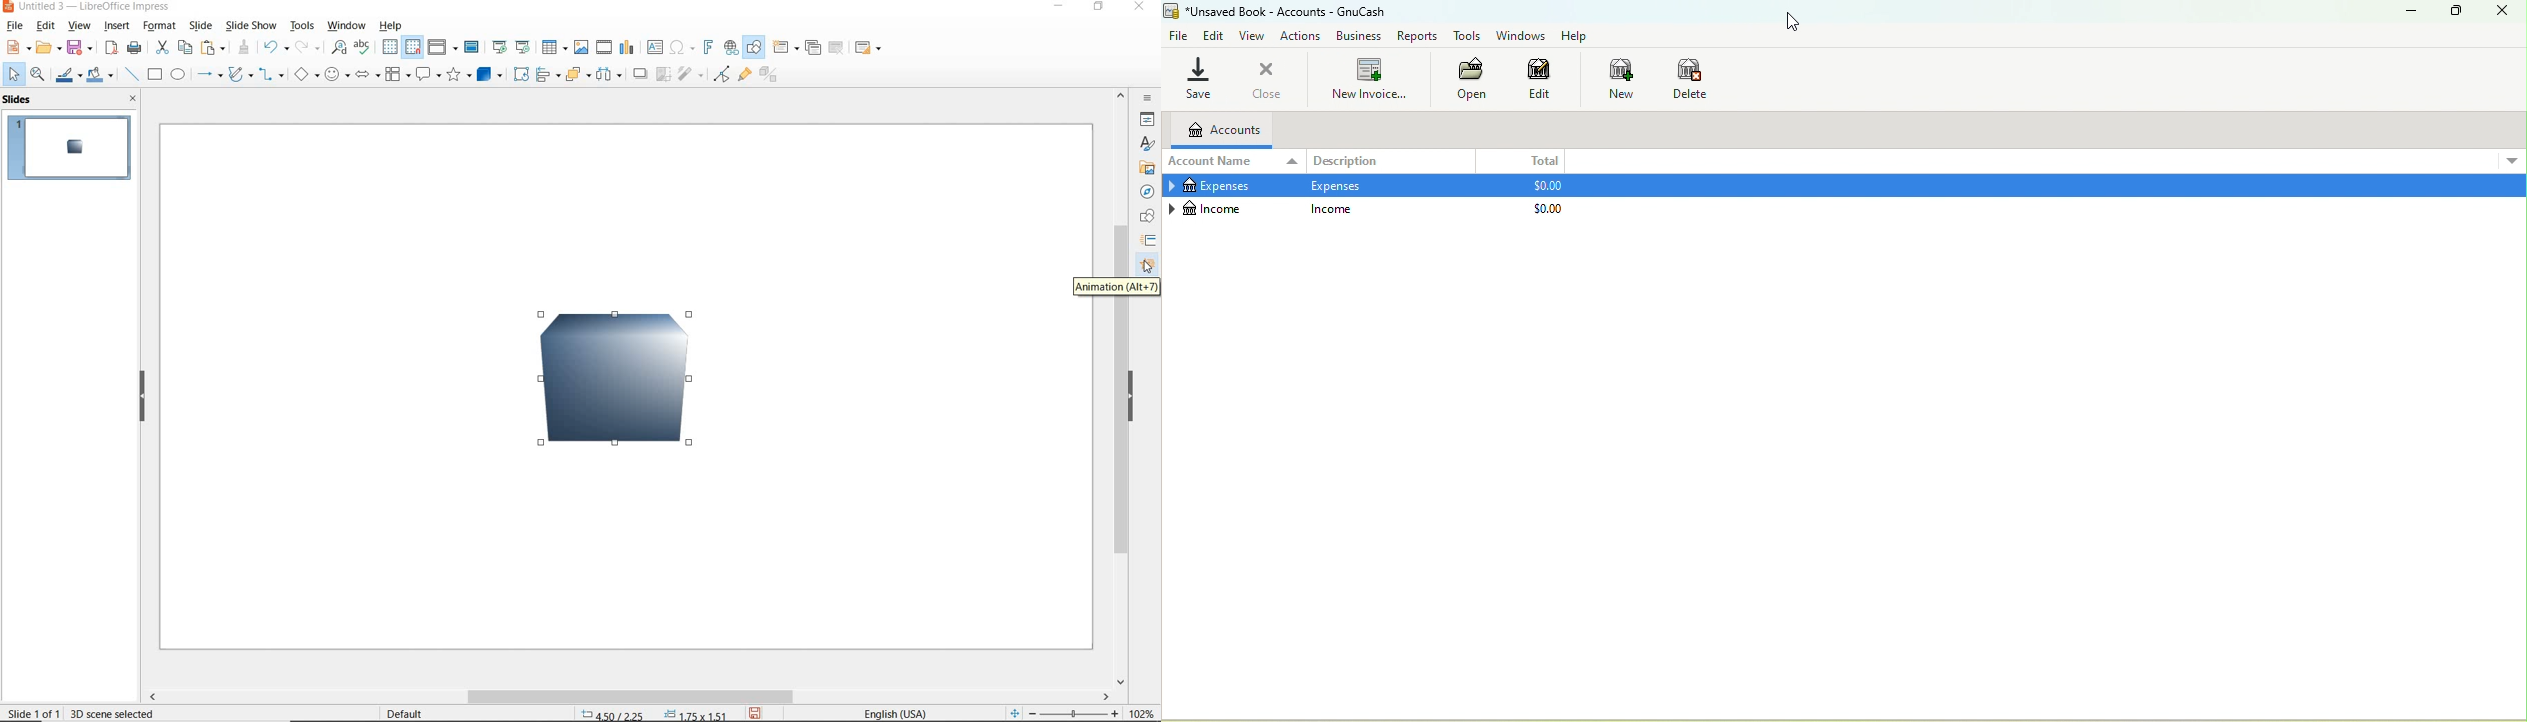 Image resolution: width=2548 pixels, height=728 pixels. What do you see at coordinates (156, 76) in the screenshot?
I see `rectangle` at bounding box center [156, 76].